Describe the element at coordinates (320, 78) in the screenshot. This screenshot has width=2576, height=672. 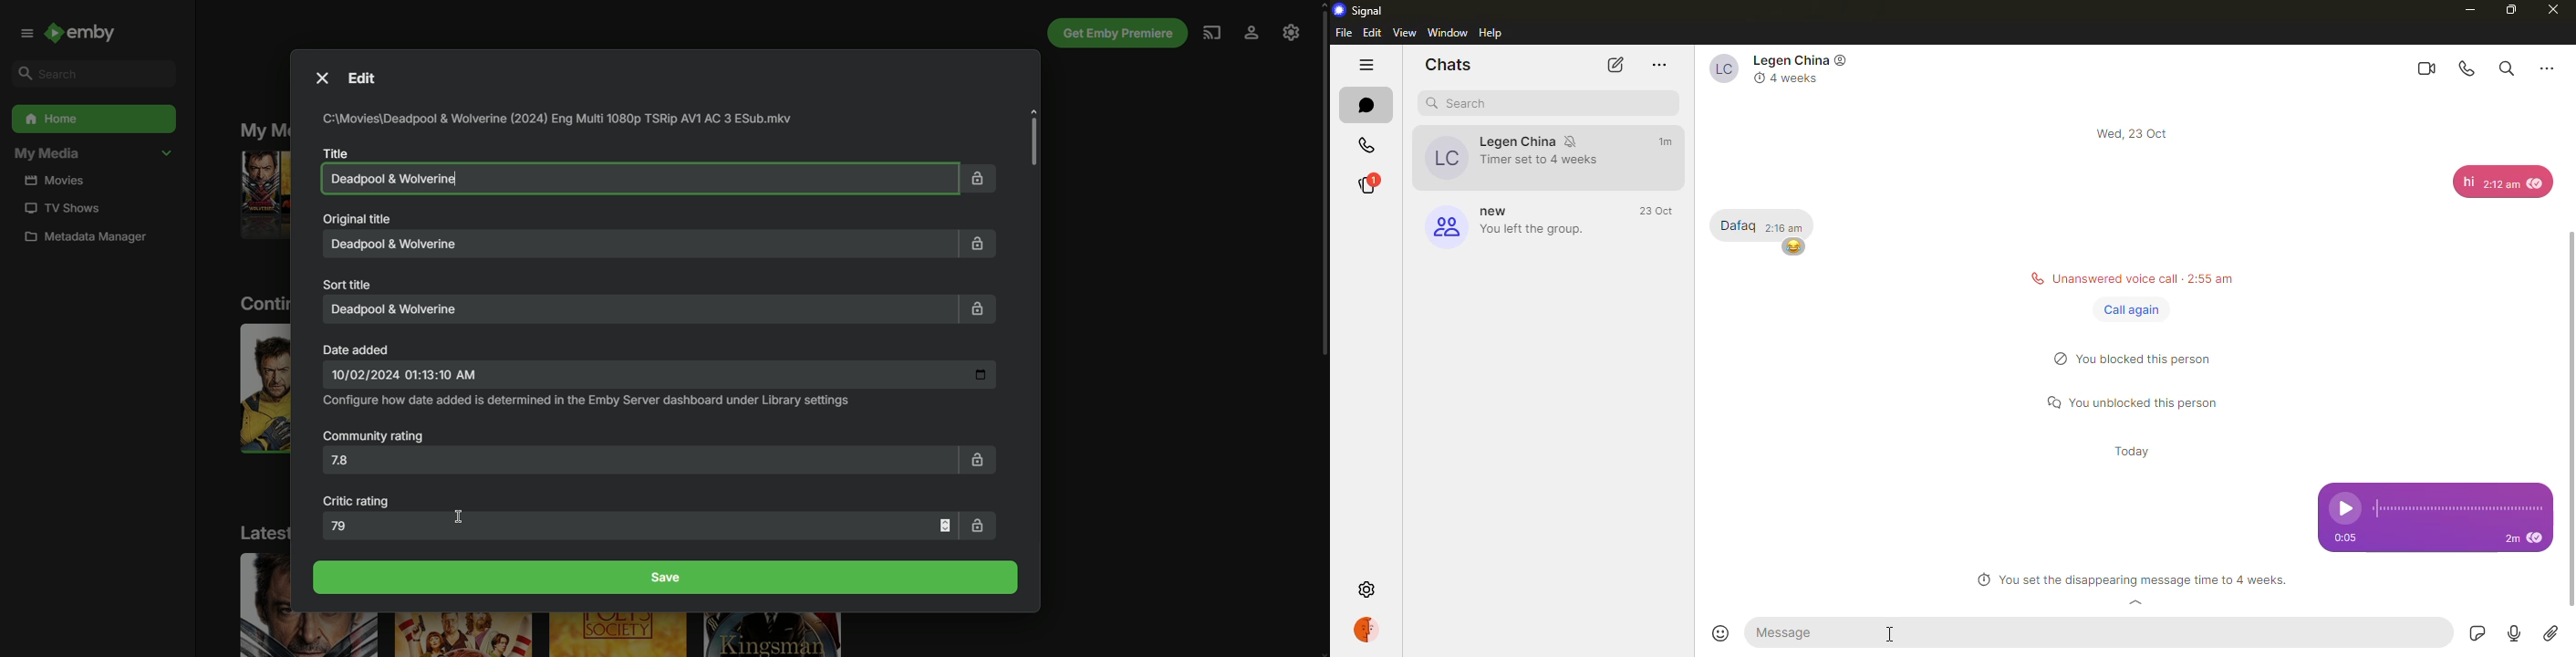
I see `Close` at that location.